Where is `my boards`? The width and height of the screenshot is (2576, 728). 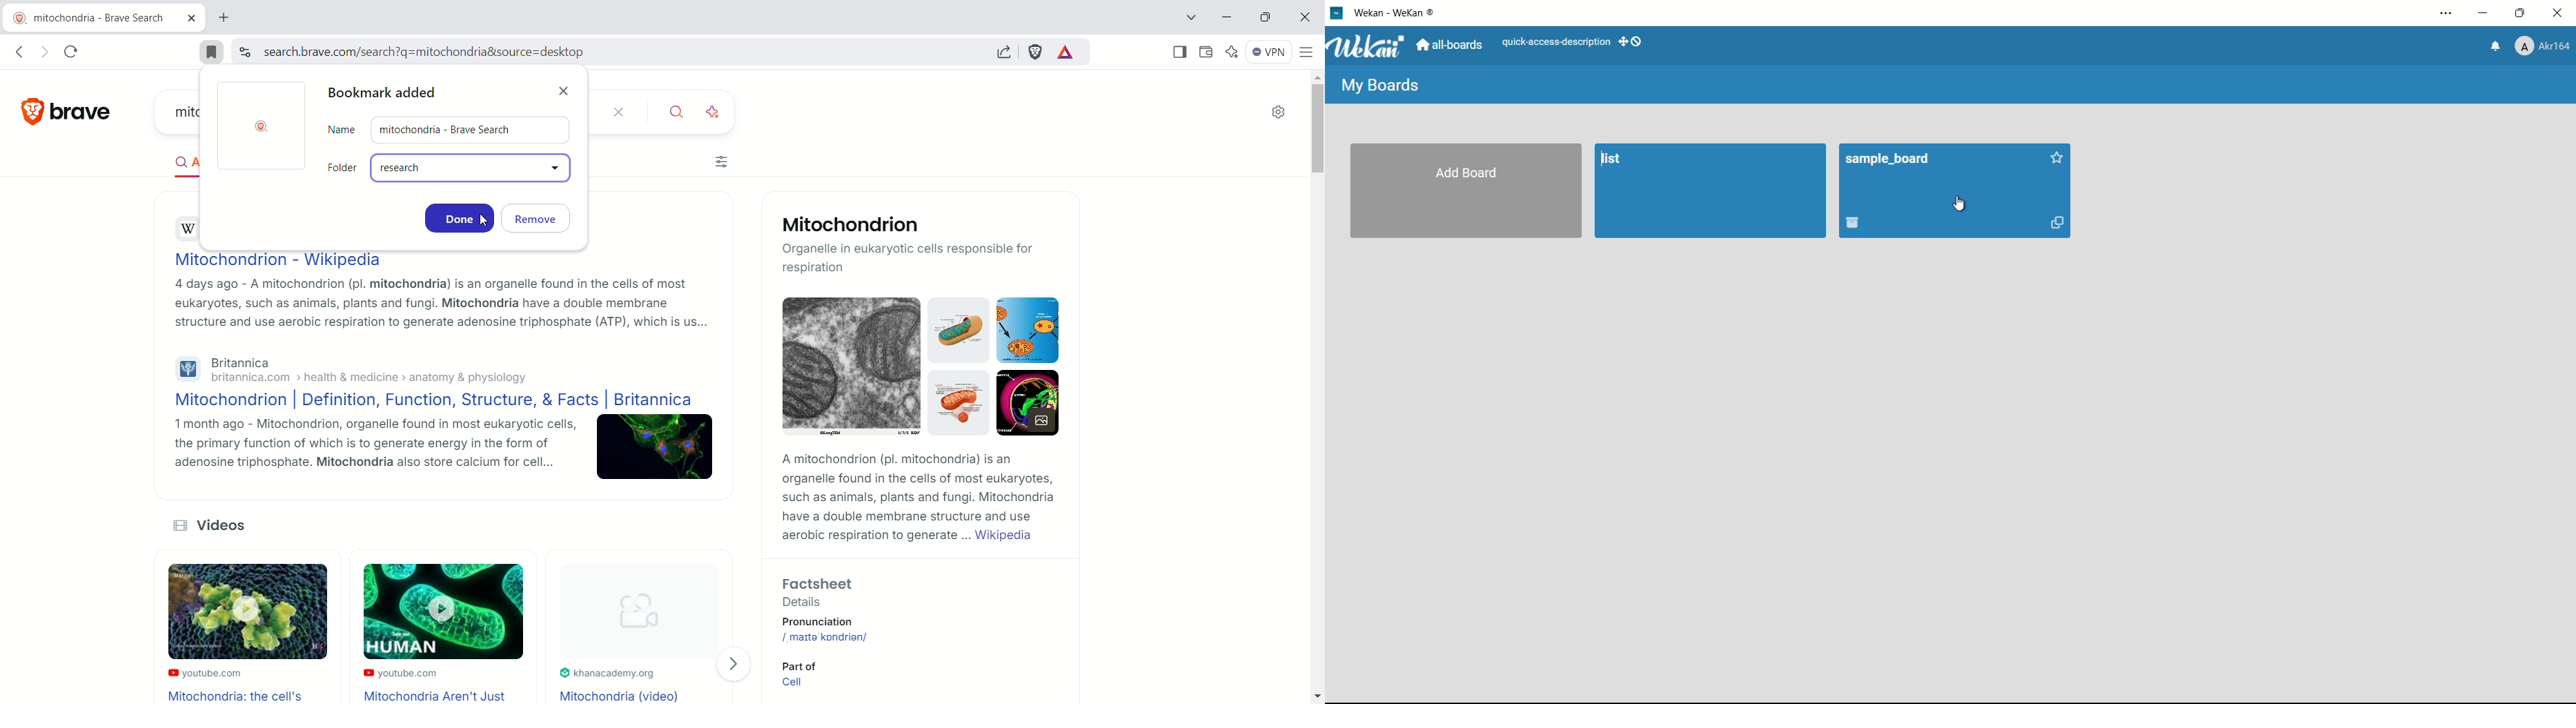
my boards is located at coordinates (1382, 87).